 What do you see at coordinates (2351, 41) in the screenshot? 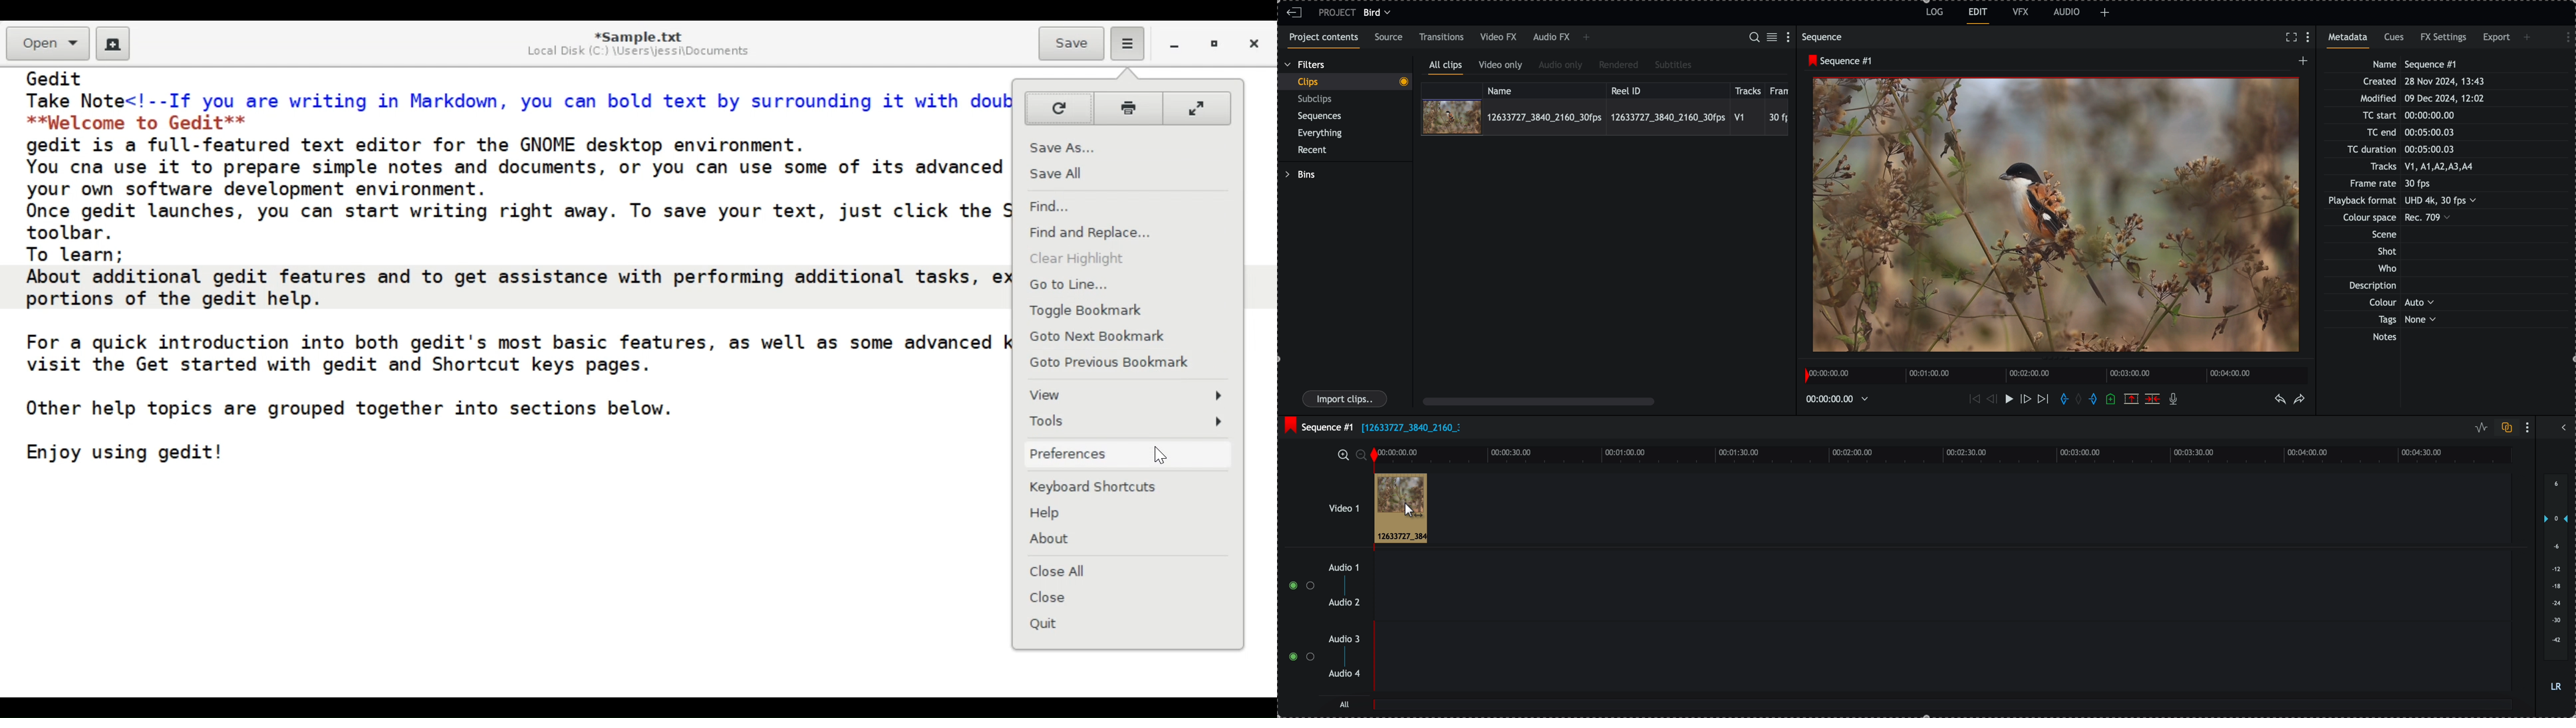
I see `metadata` at bounding box center [2351, 41].